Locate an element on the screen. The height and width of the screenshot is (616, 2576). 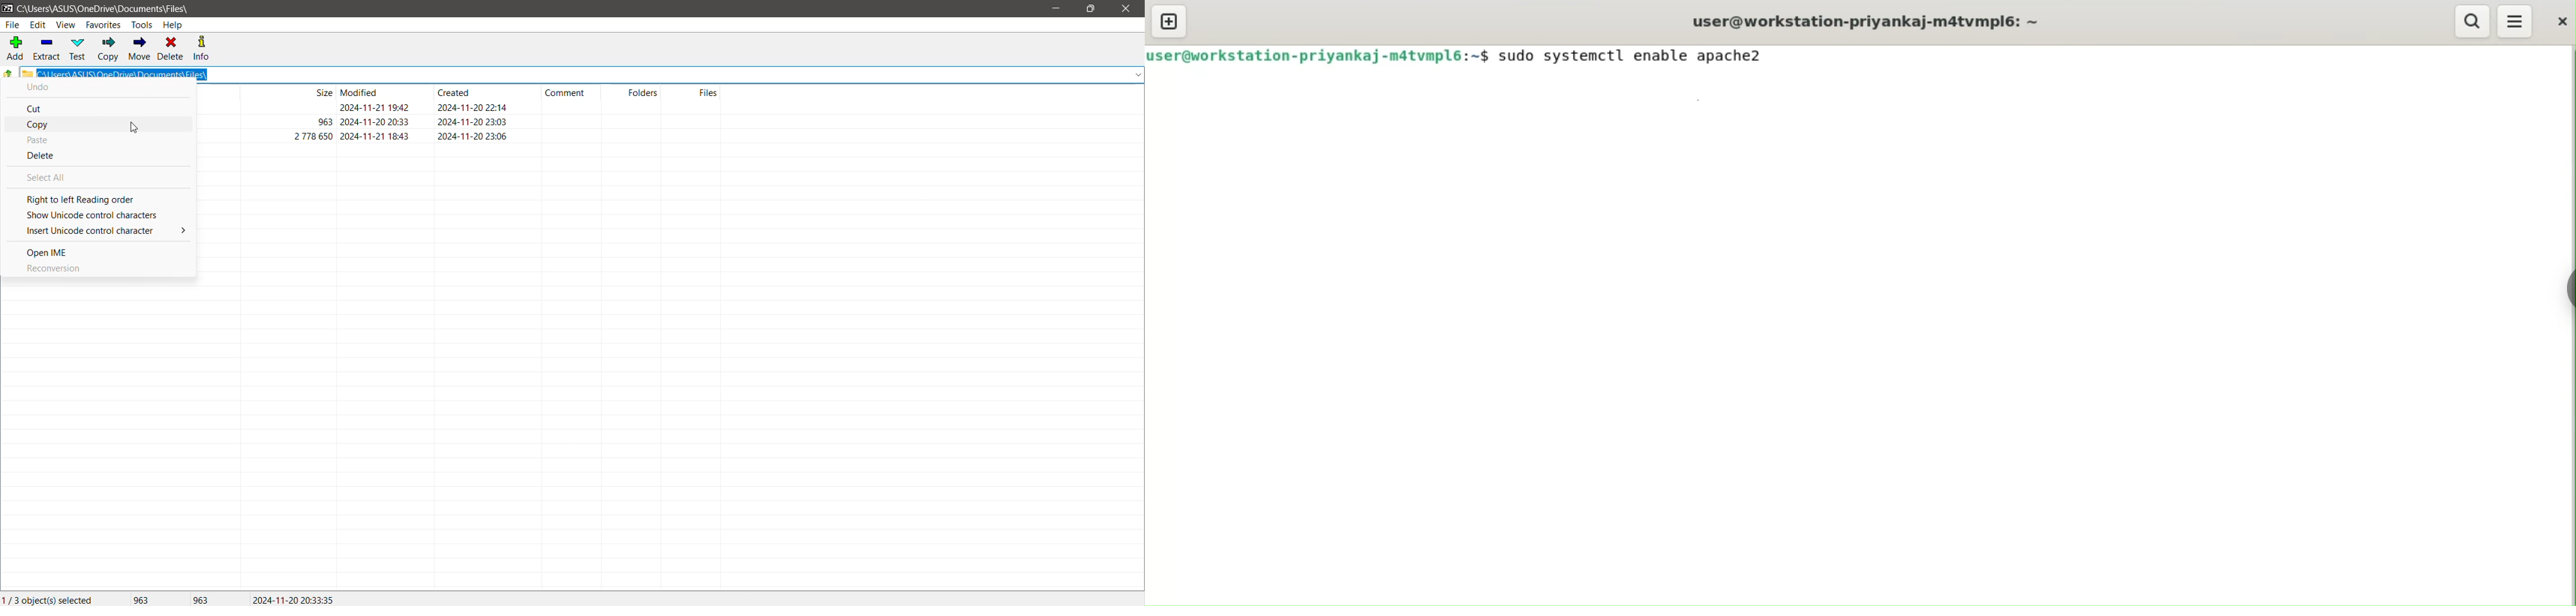
Current Selection is located at coordinates (50, 599).